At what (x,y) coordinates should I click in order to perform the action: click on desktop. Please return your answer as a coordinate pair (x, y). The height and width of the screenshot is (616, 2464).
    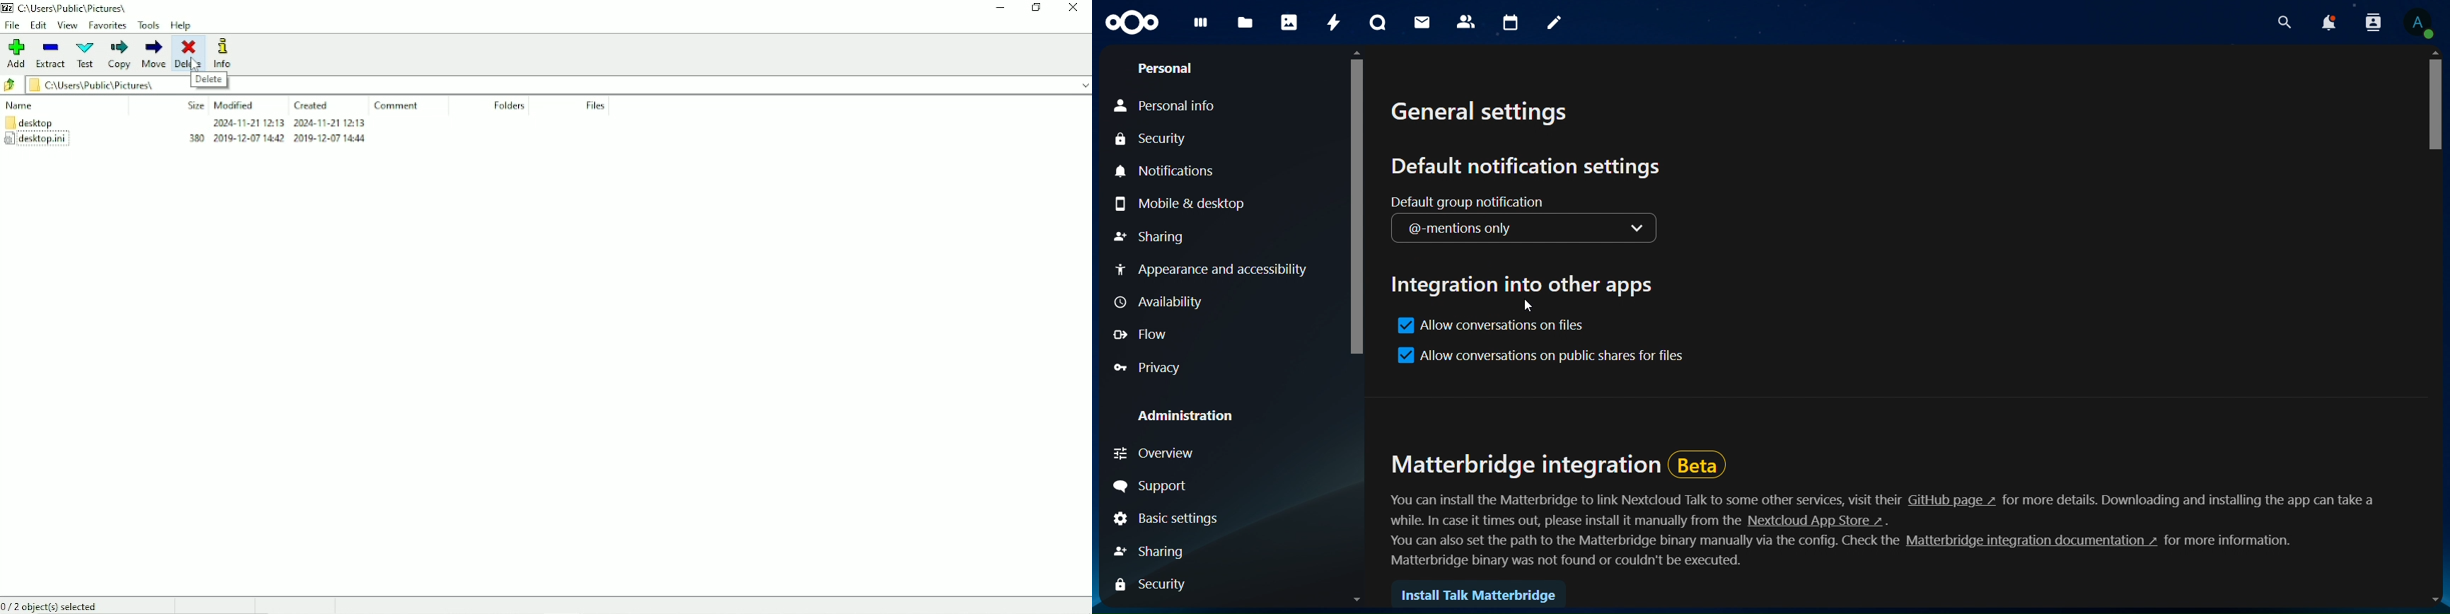
    Looking at the image, I should click on (35, 123).